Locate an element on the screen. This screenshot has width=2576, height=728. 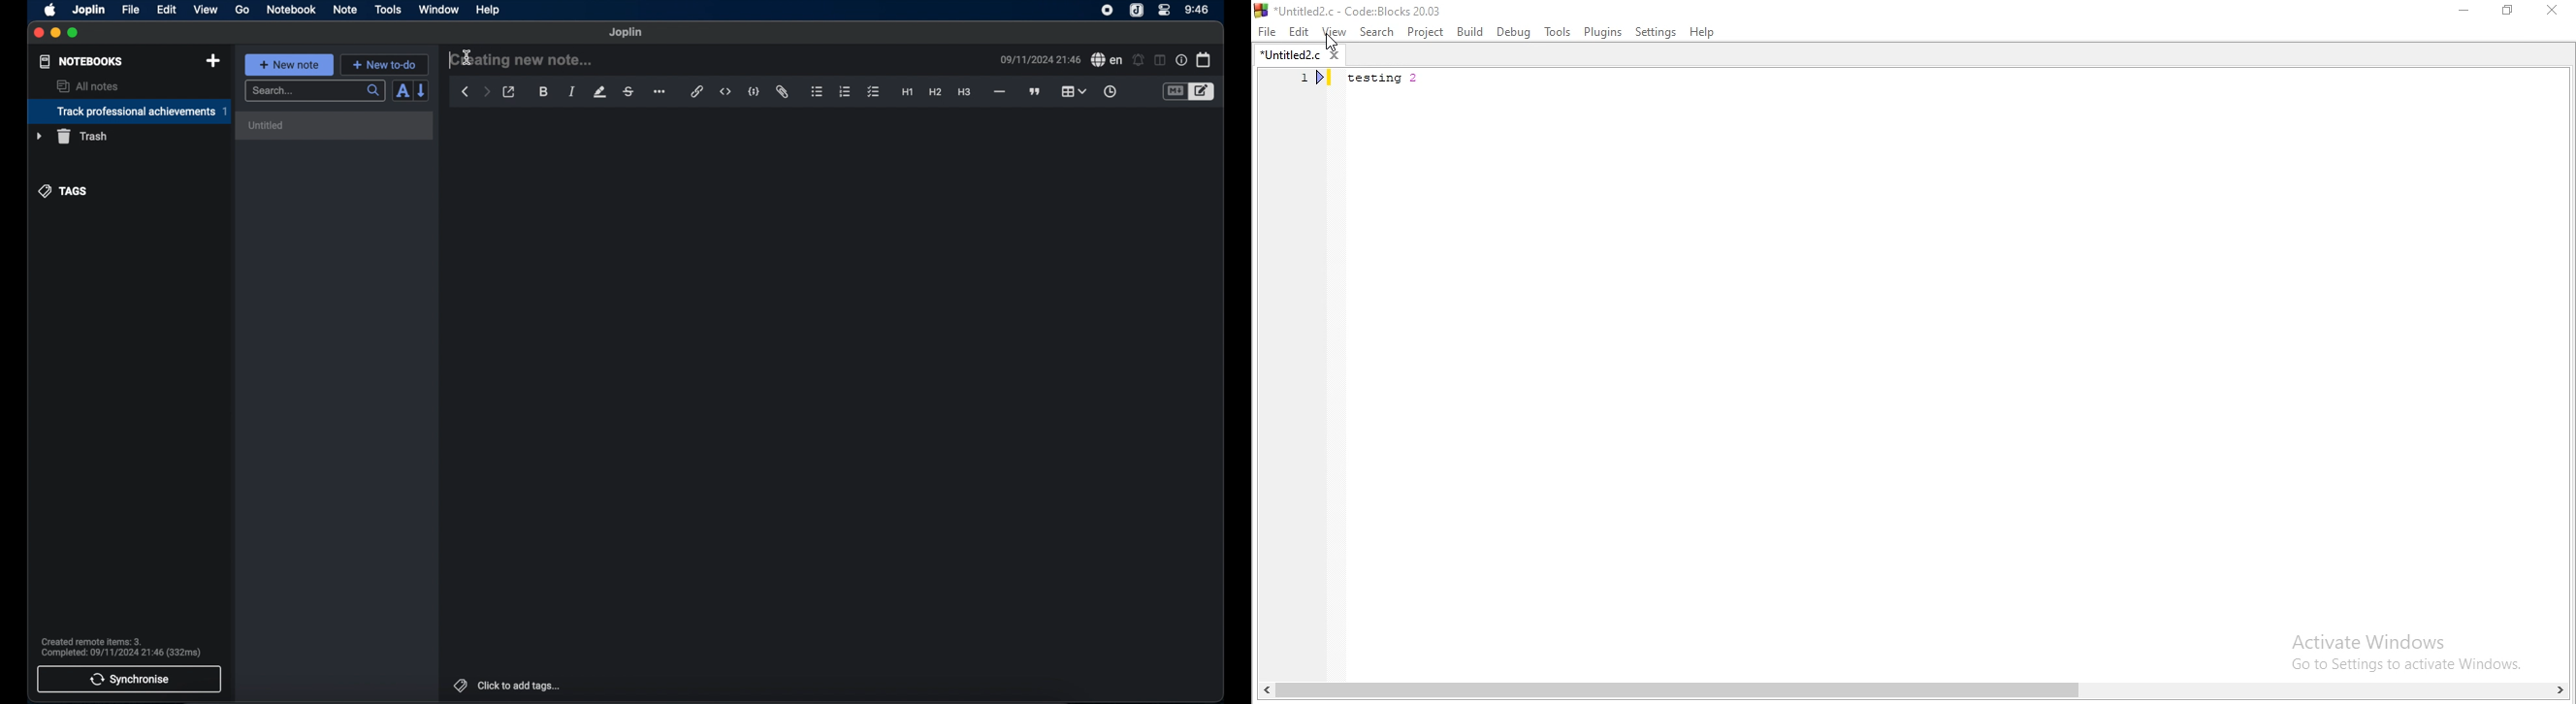
bulleted list is located at coordinates (818, 93).